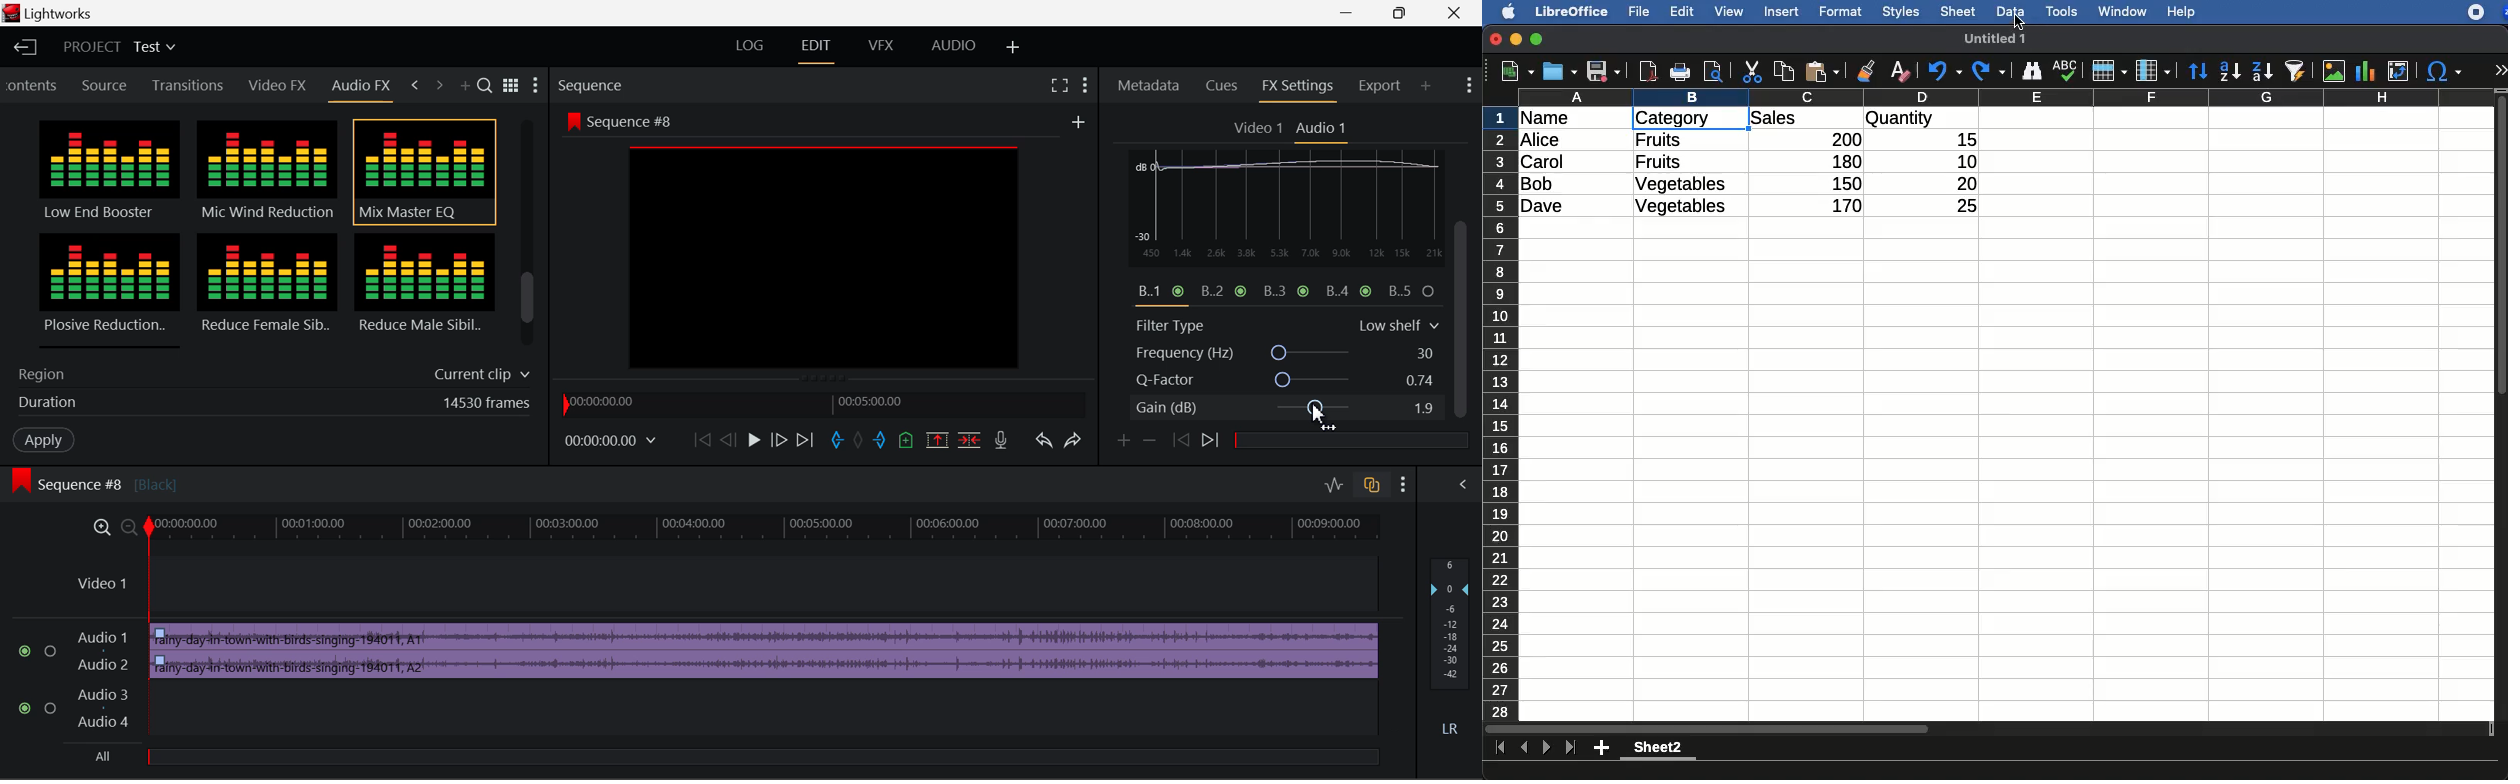  Describe the element at coordinates (1468, 83) in the screenshot. I see `Show Settings` at that location.